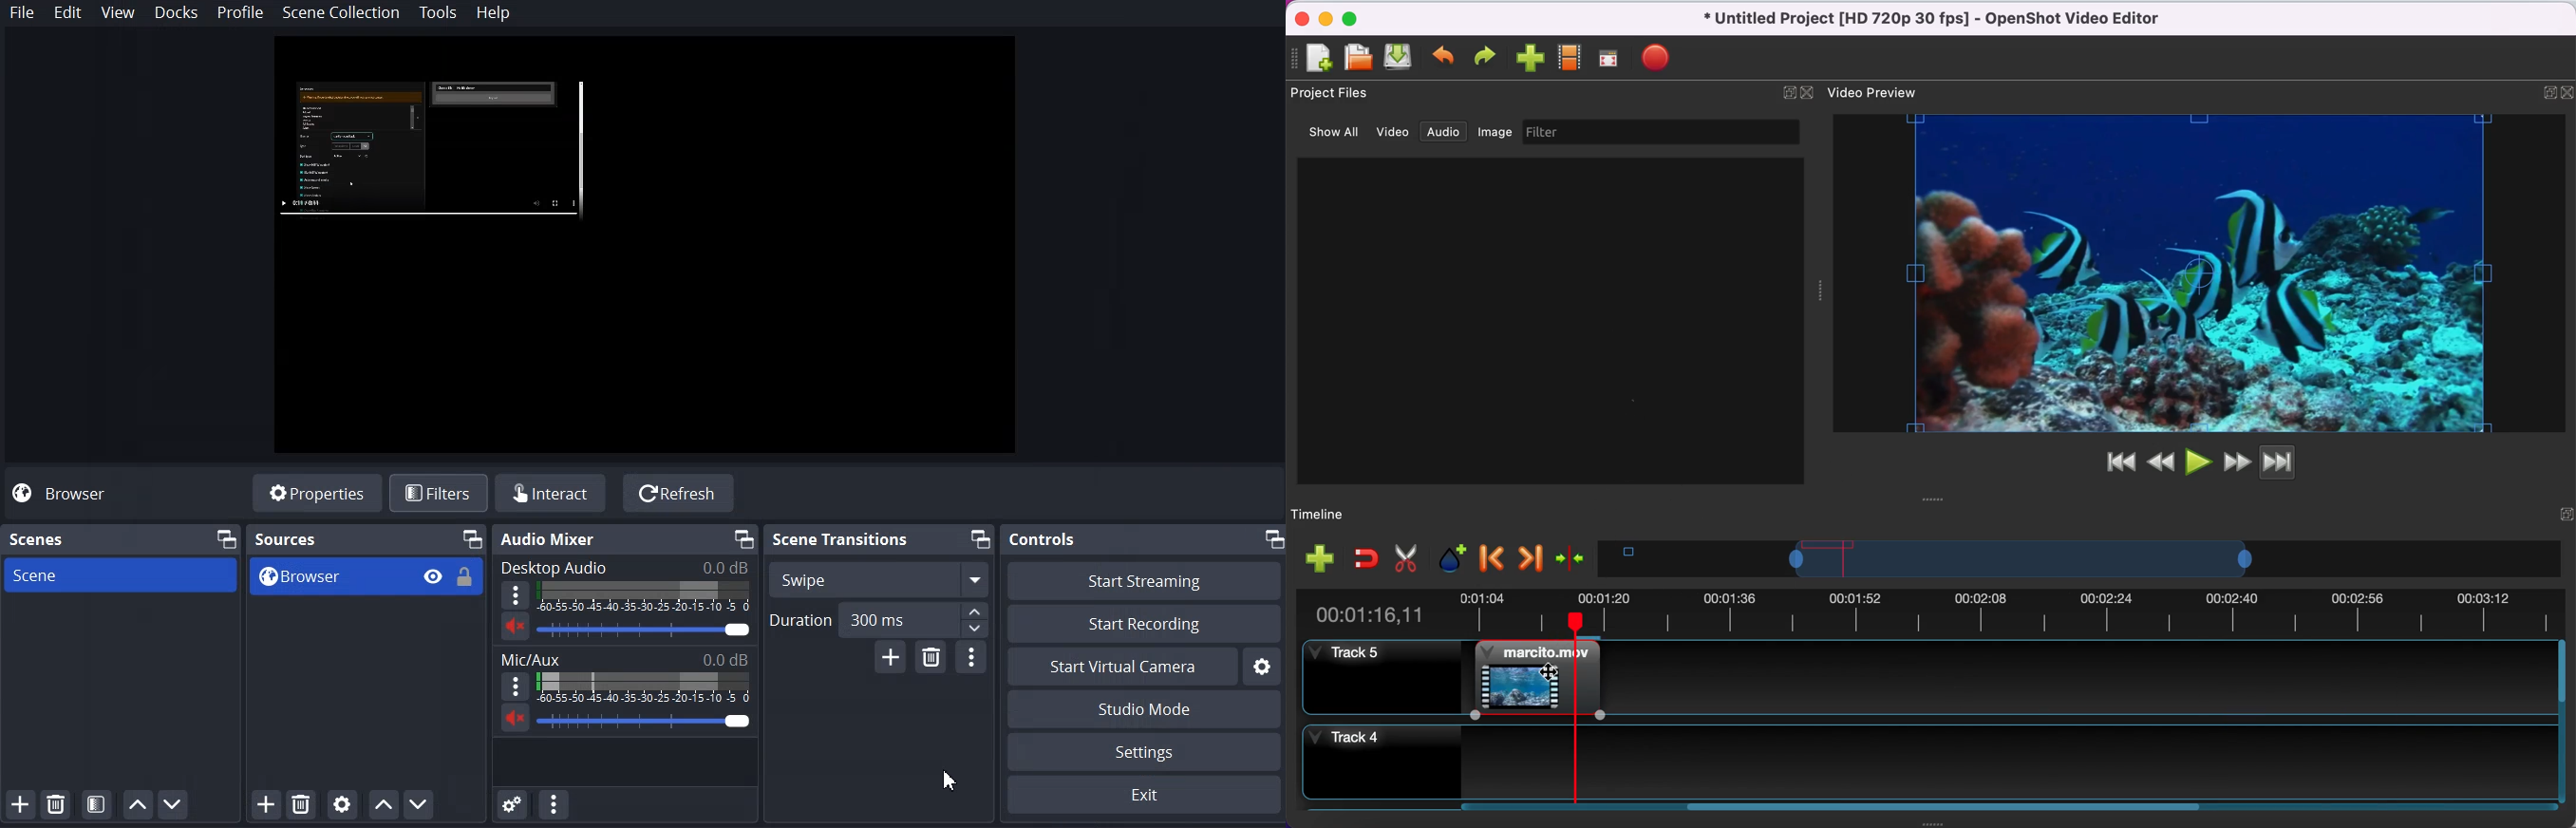 The height and width of the screenshot is (840, 2576). Describe the element at coordinates (1678, 131) in the screenshot. I see `filter` at that location.